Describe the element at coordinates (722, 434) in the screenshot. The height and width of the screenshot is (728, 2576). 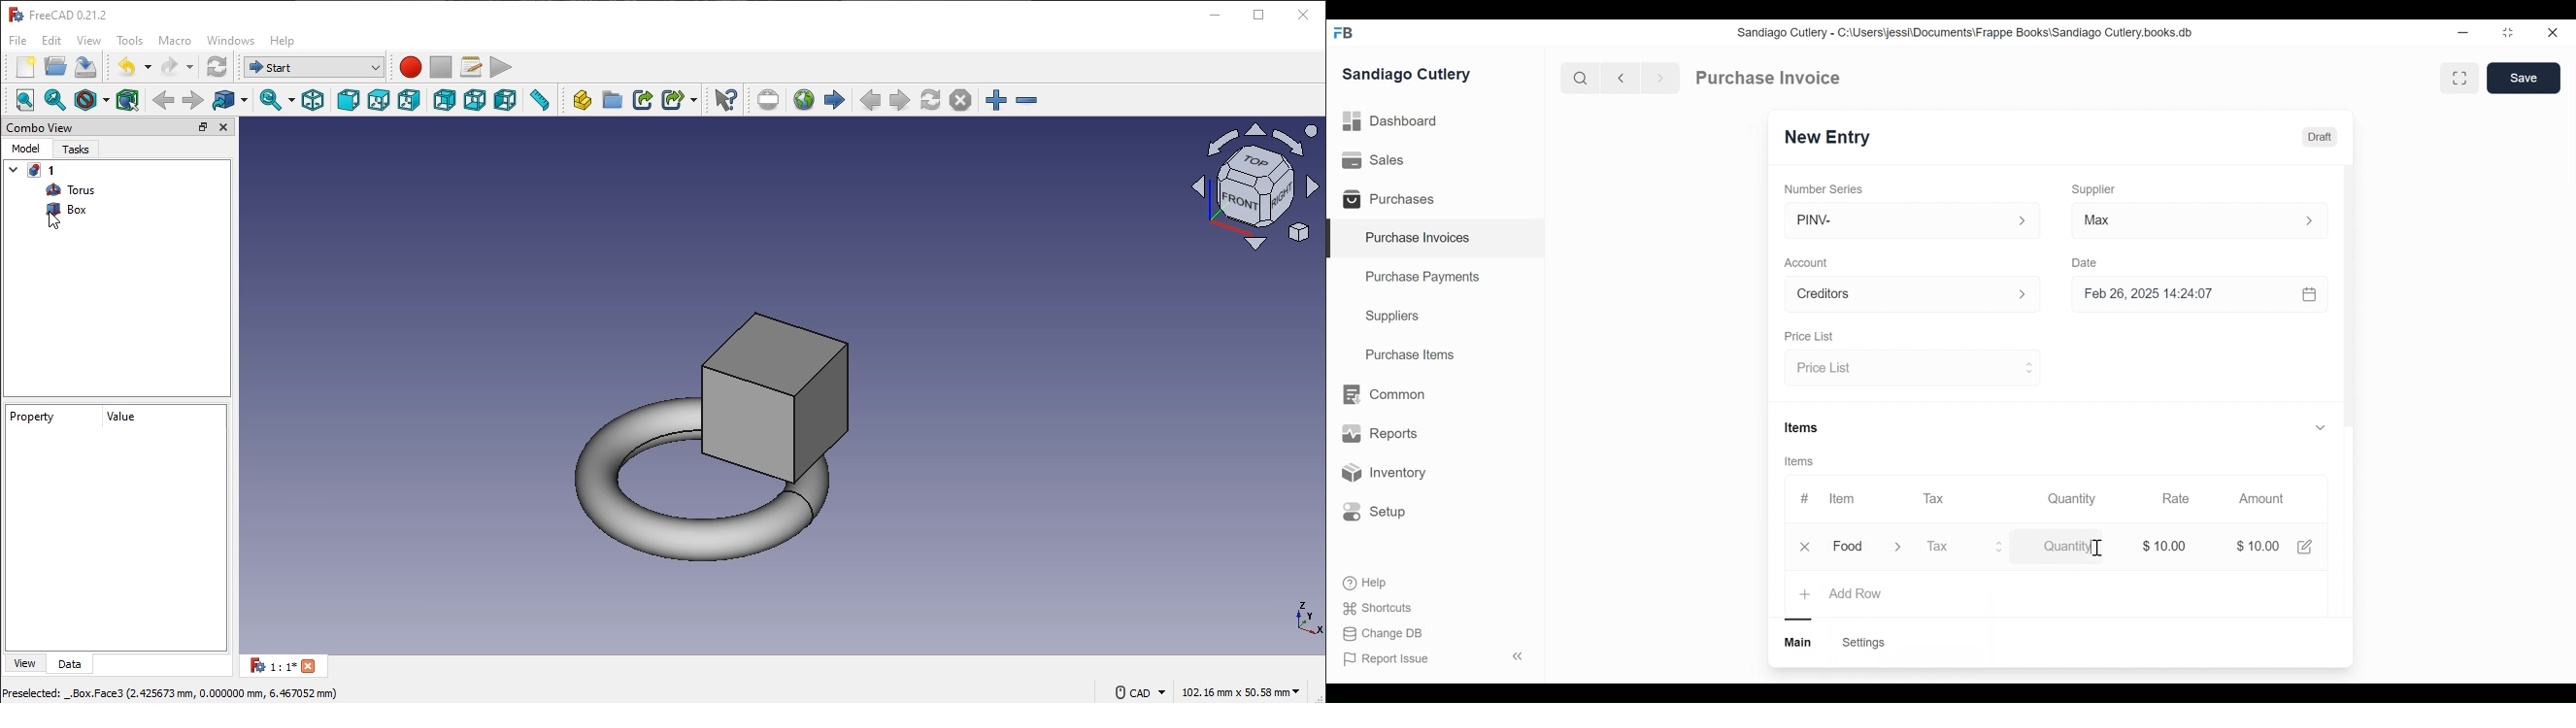
I see `torus and box image` at that location.